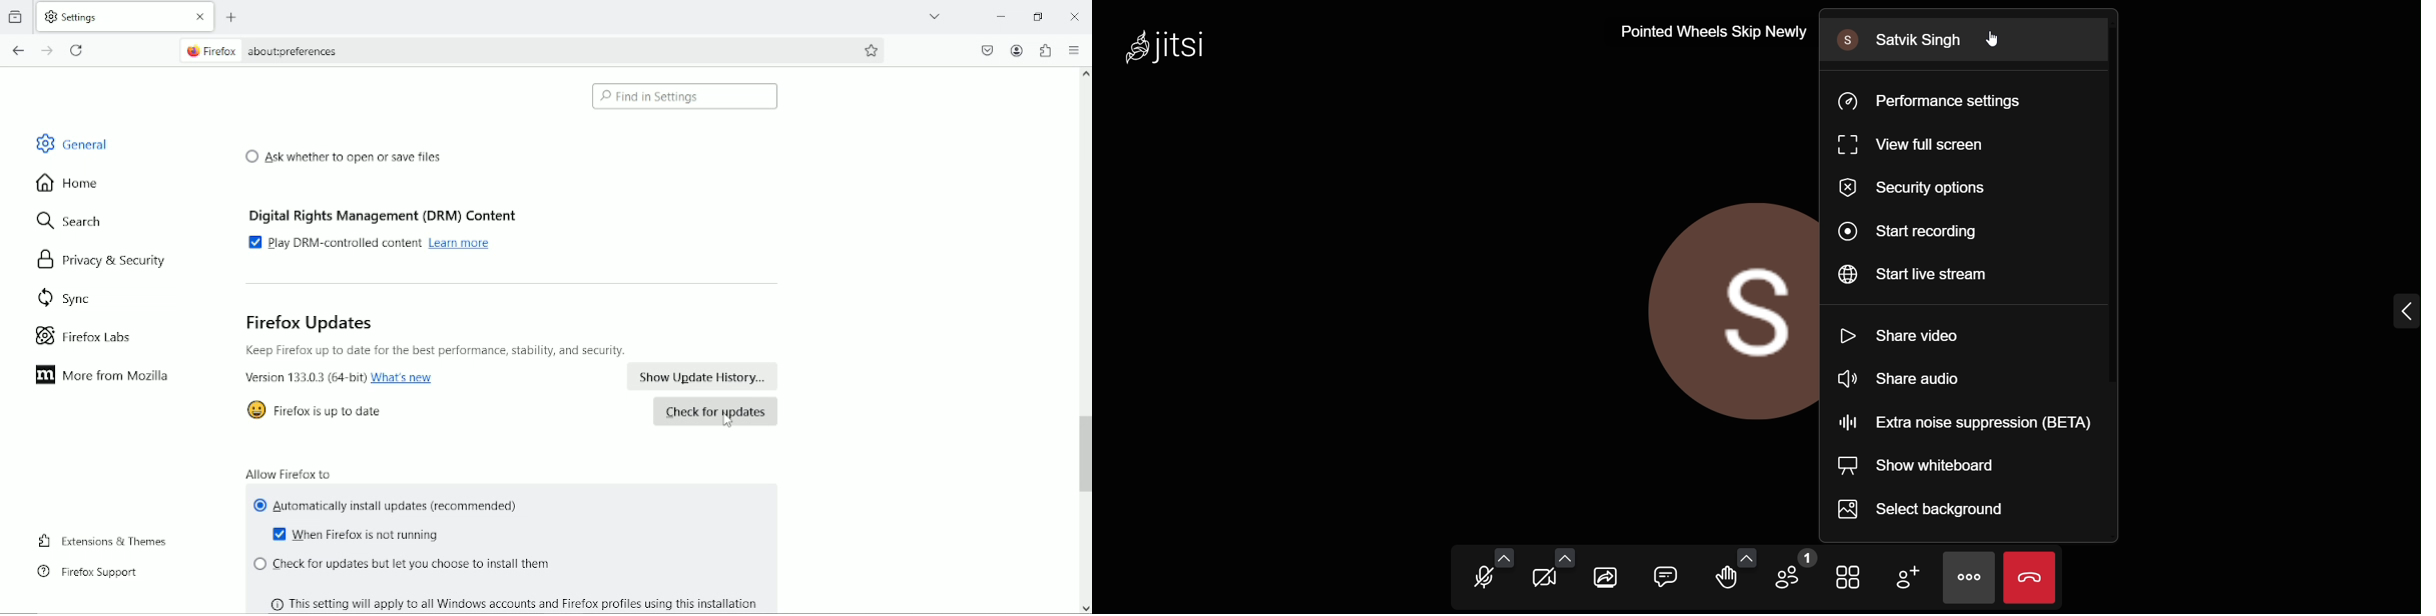 This screenshot has height=616, width=2436. What do you see at coordinates (685, 96) in the screenshot?
I see `find in settings` at bounding box center [685, 96].